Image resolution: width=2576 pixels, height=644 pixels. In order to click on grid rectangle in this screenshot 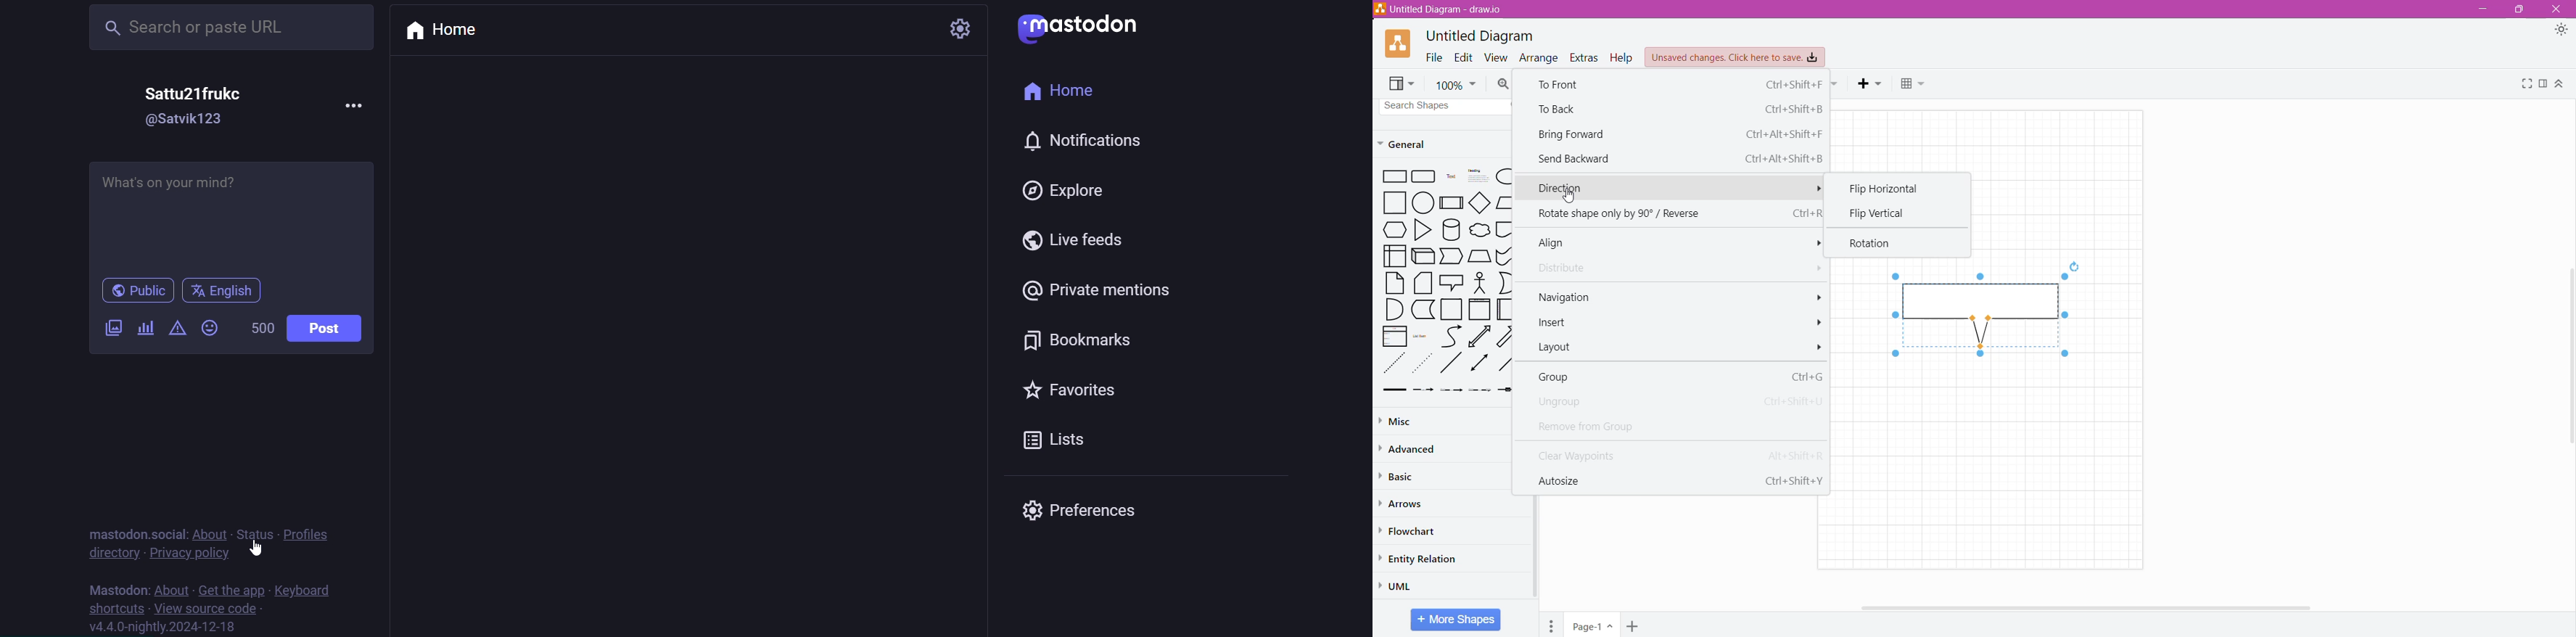, I will do `click(1424, 177)`.